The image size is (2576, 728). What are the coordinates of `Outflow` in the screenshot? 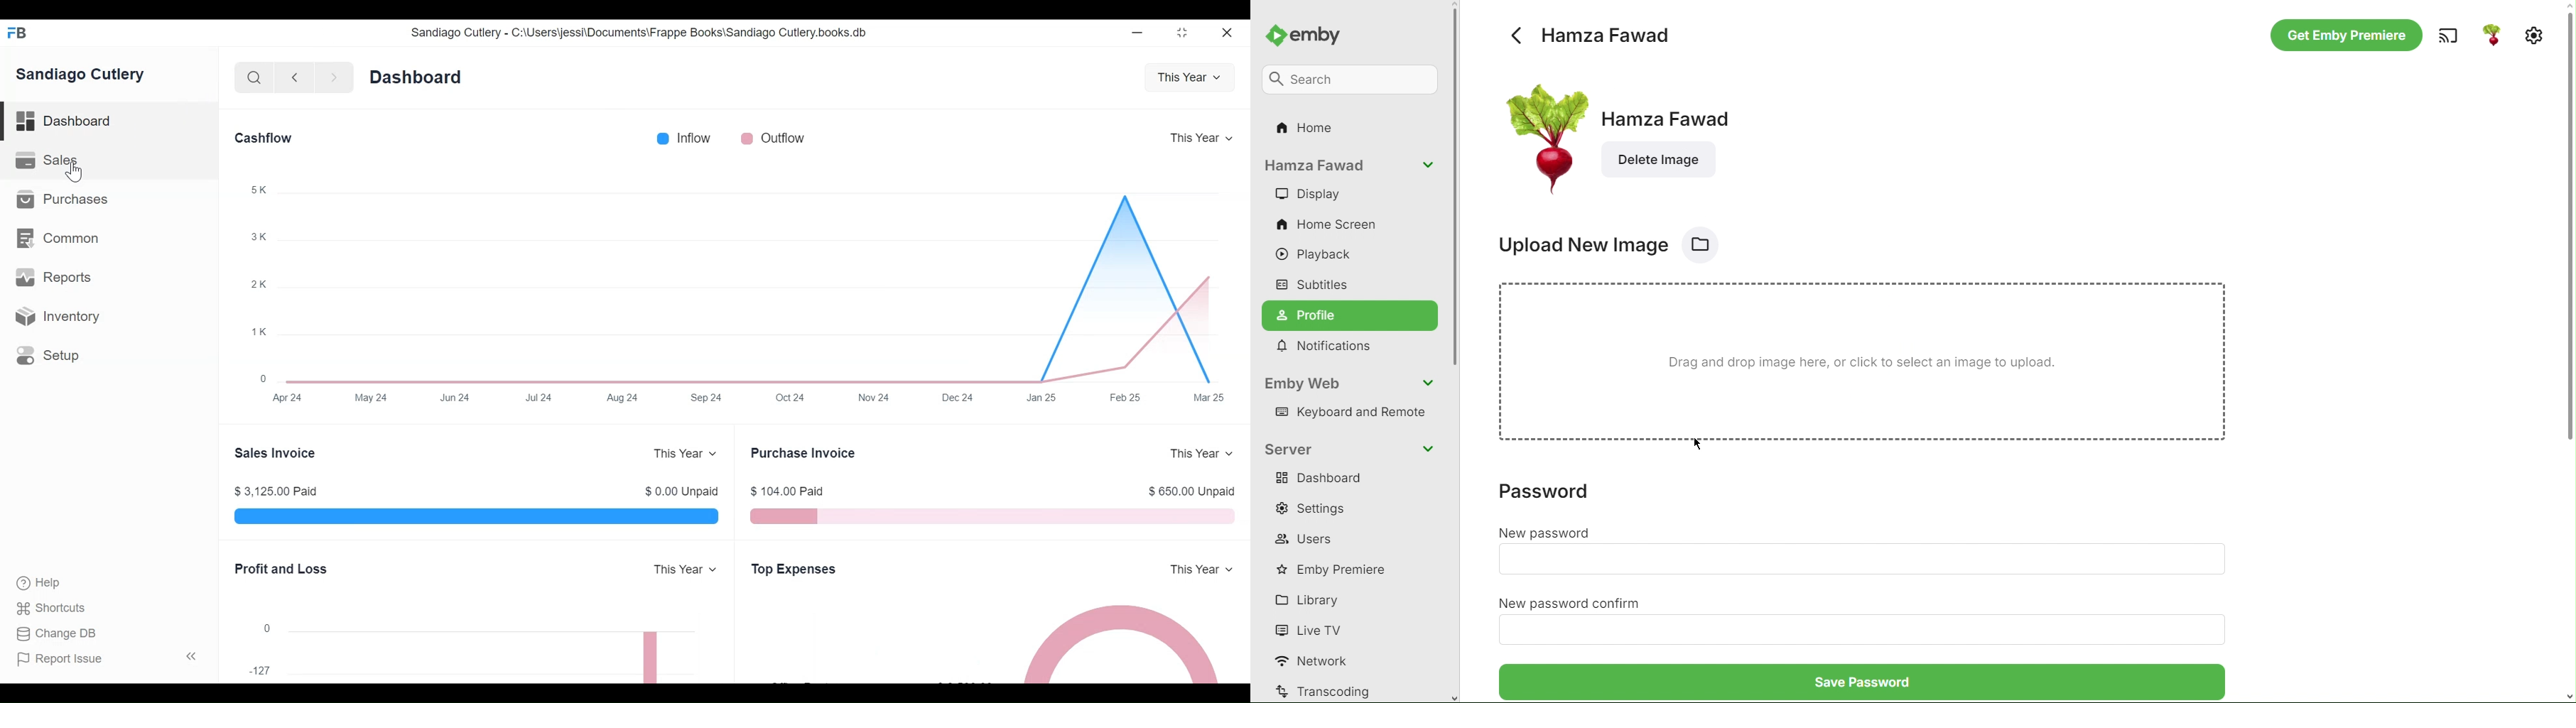 It's located at (774, 137).